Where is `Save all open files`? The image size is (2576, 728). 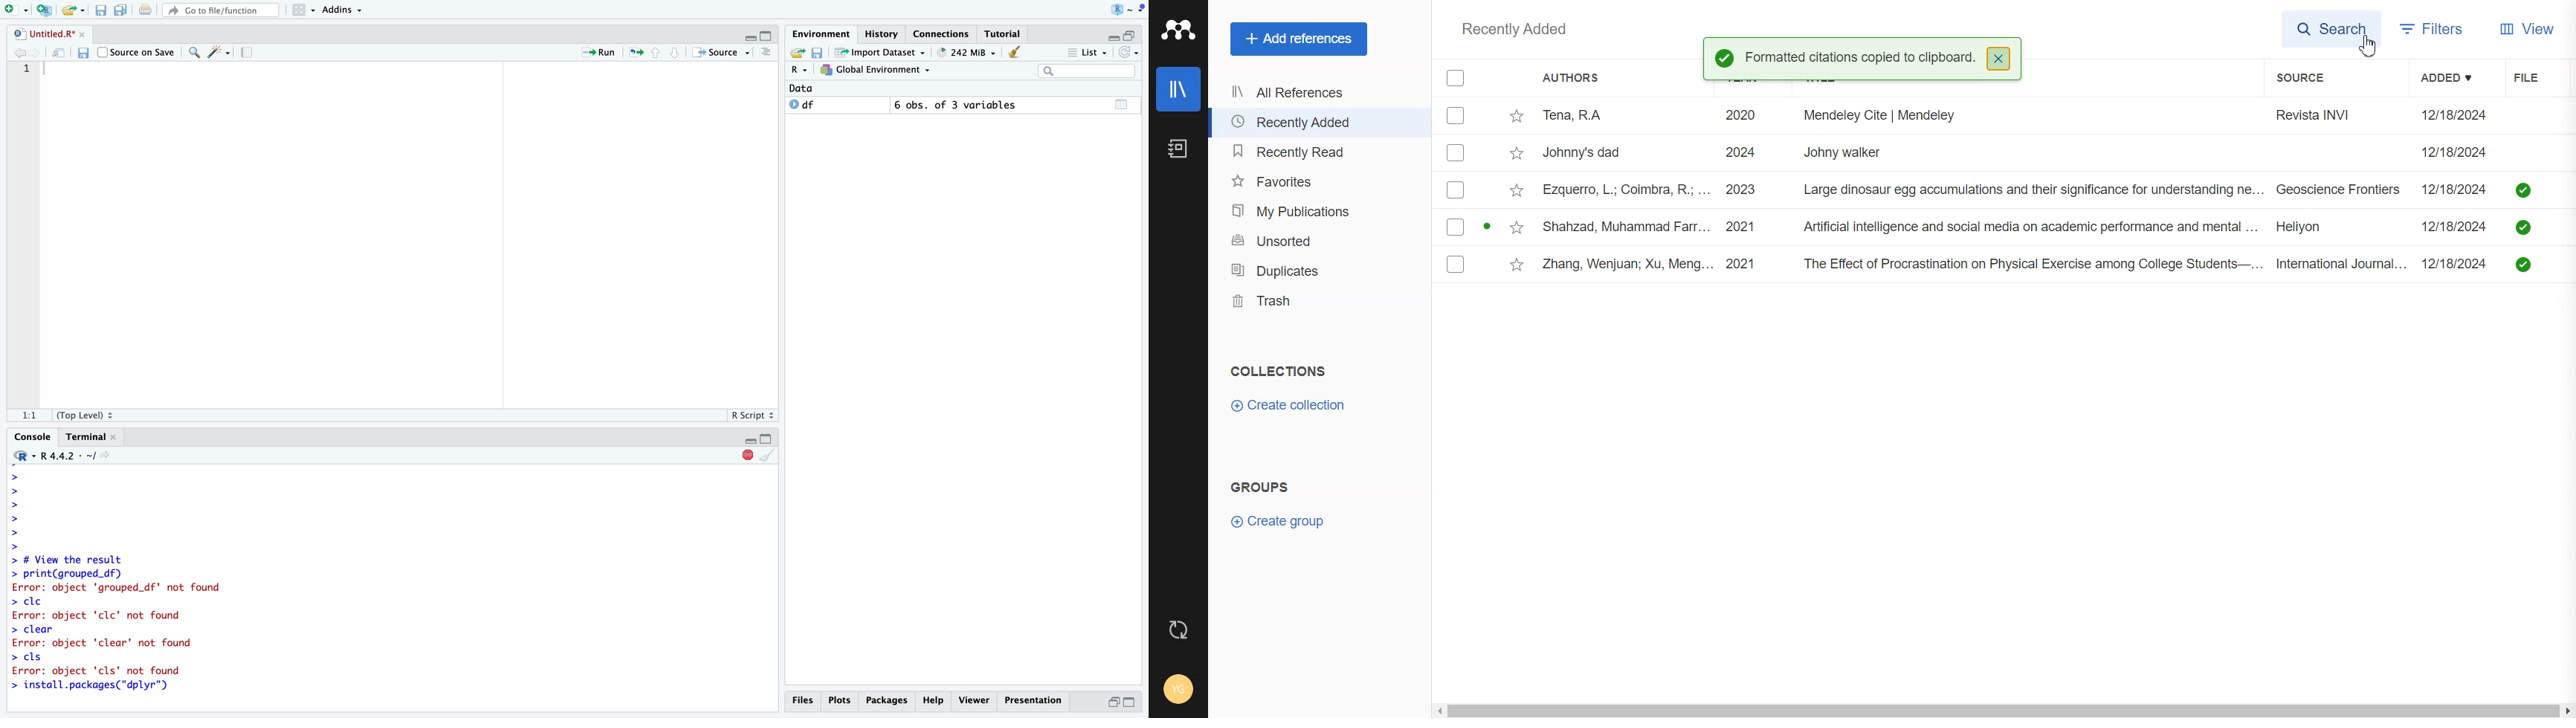 Save all open files is located at coordinates (121, 10).